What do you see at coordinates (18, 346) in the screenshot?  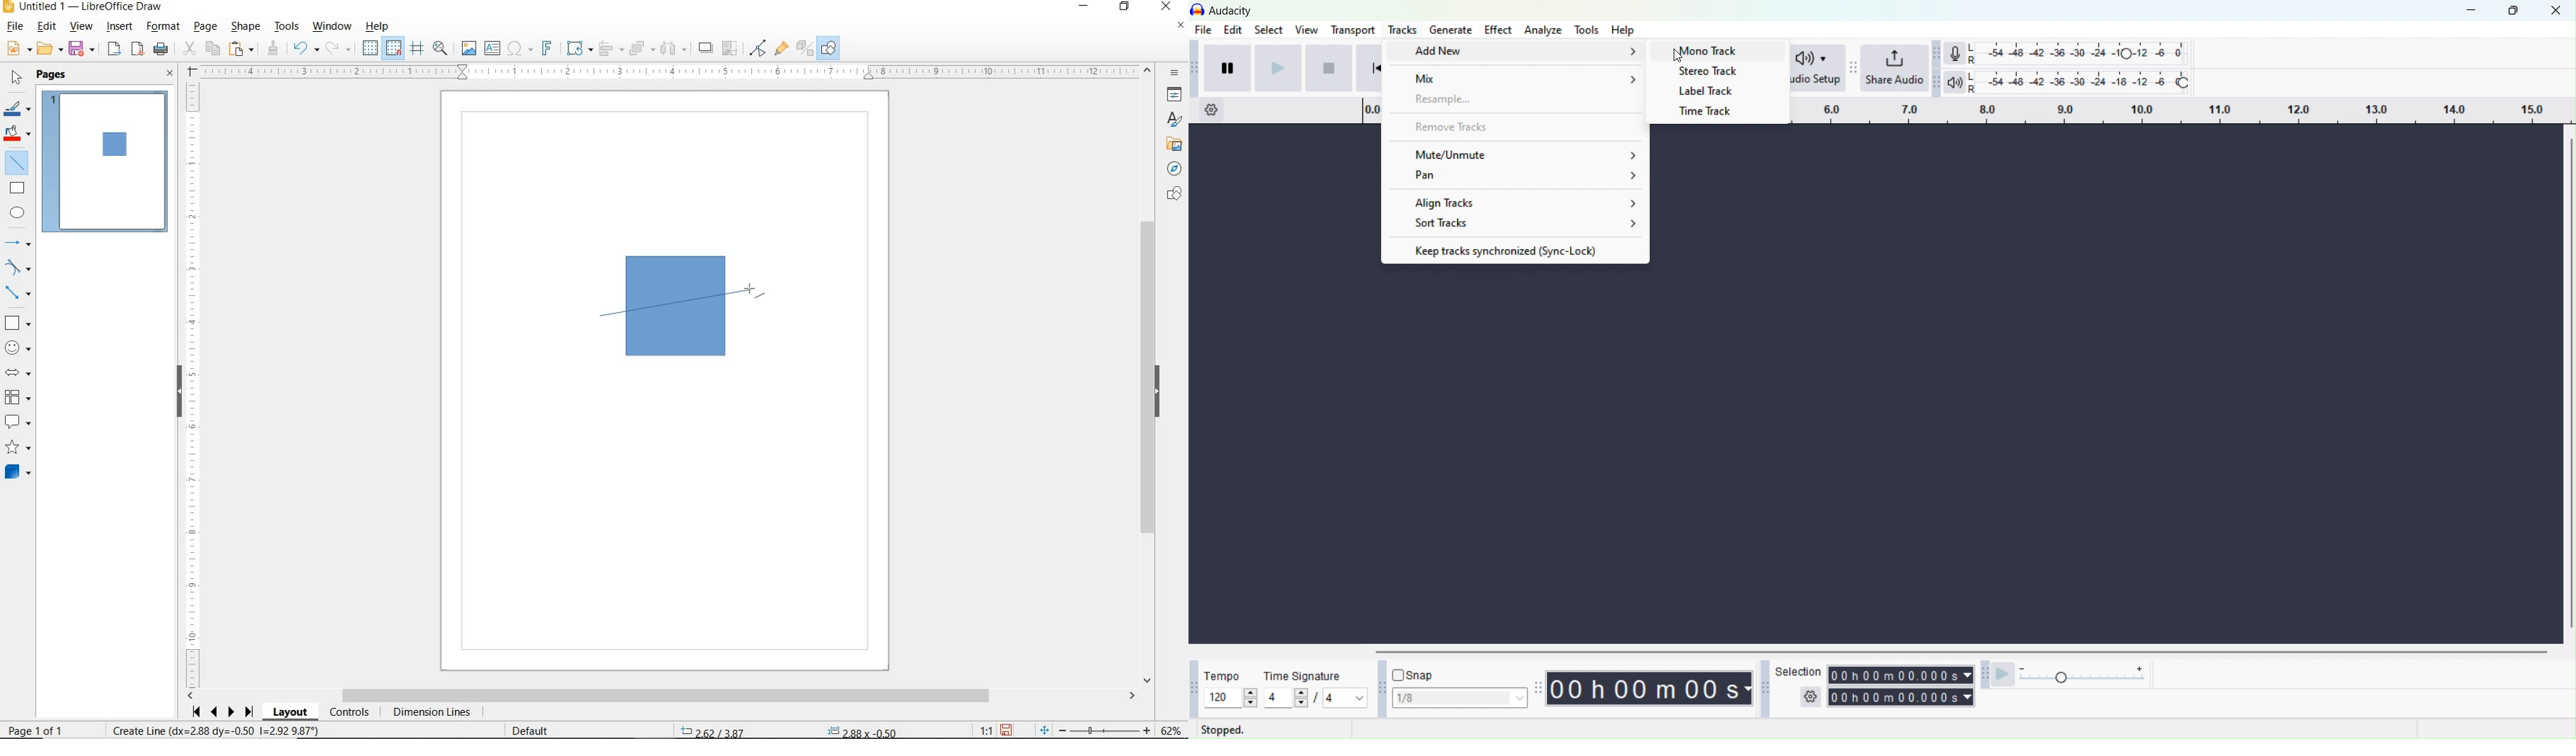 I see `SYMBOL SHAPES` at bounding box center [18, 346].